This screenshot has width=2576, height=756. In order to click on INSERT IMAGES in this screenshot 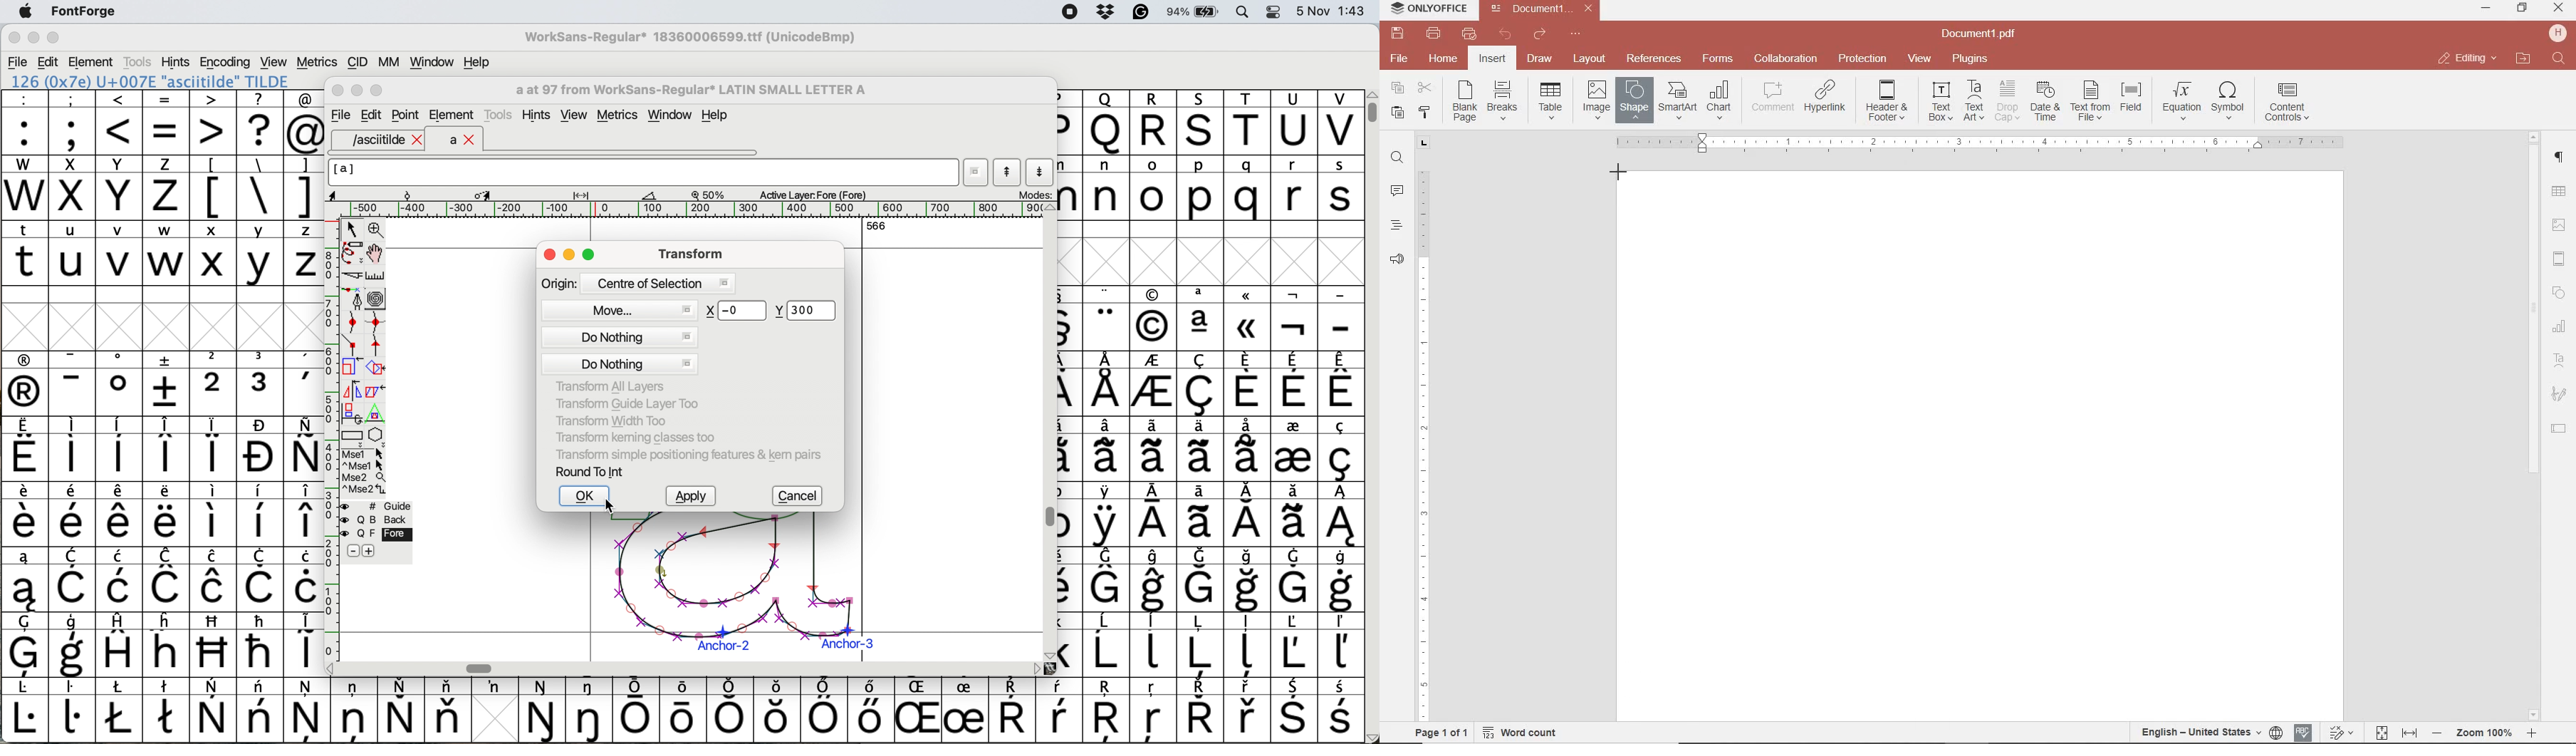, I will do `click(1597, 99)`.